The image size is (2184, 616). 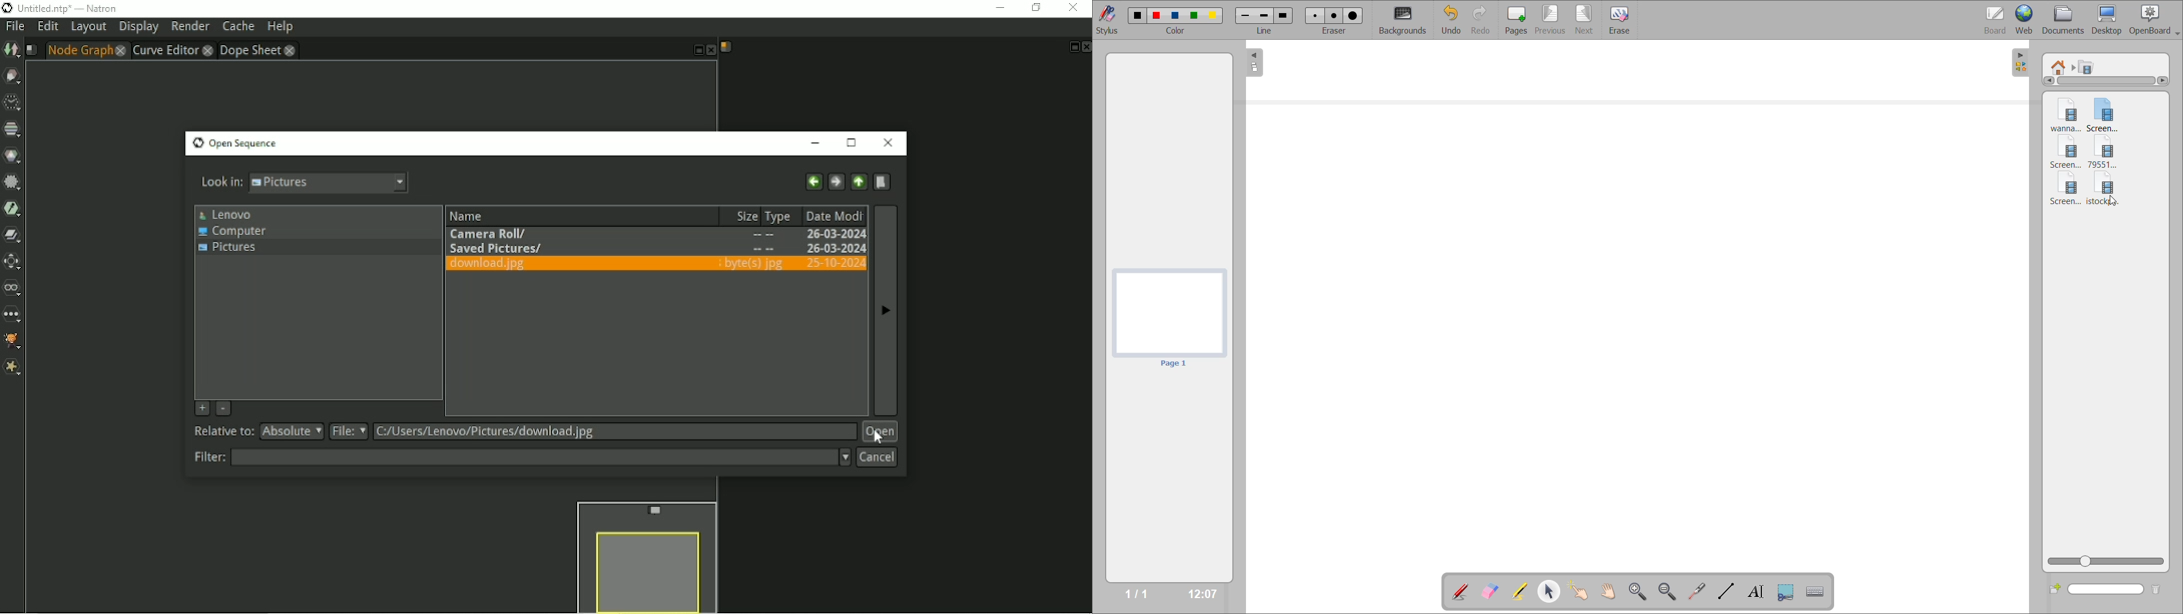 What do you see at coordinates (2107, 82) in the screenshot?
I see `horizontal scroll bar` at bounding box center [2107, 82].